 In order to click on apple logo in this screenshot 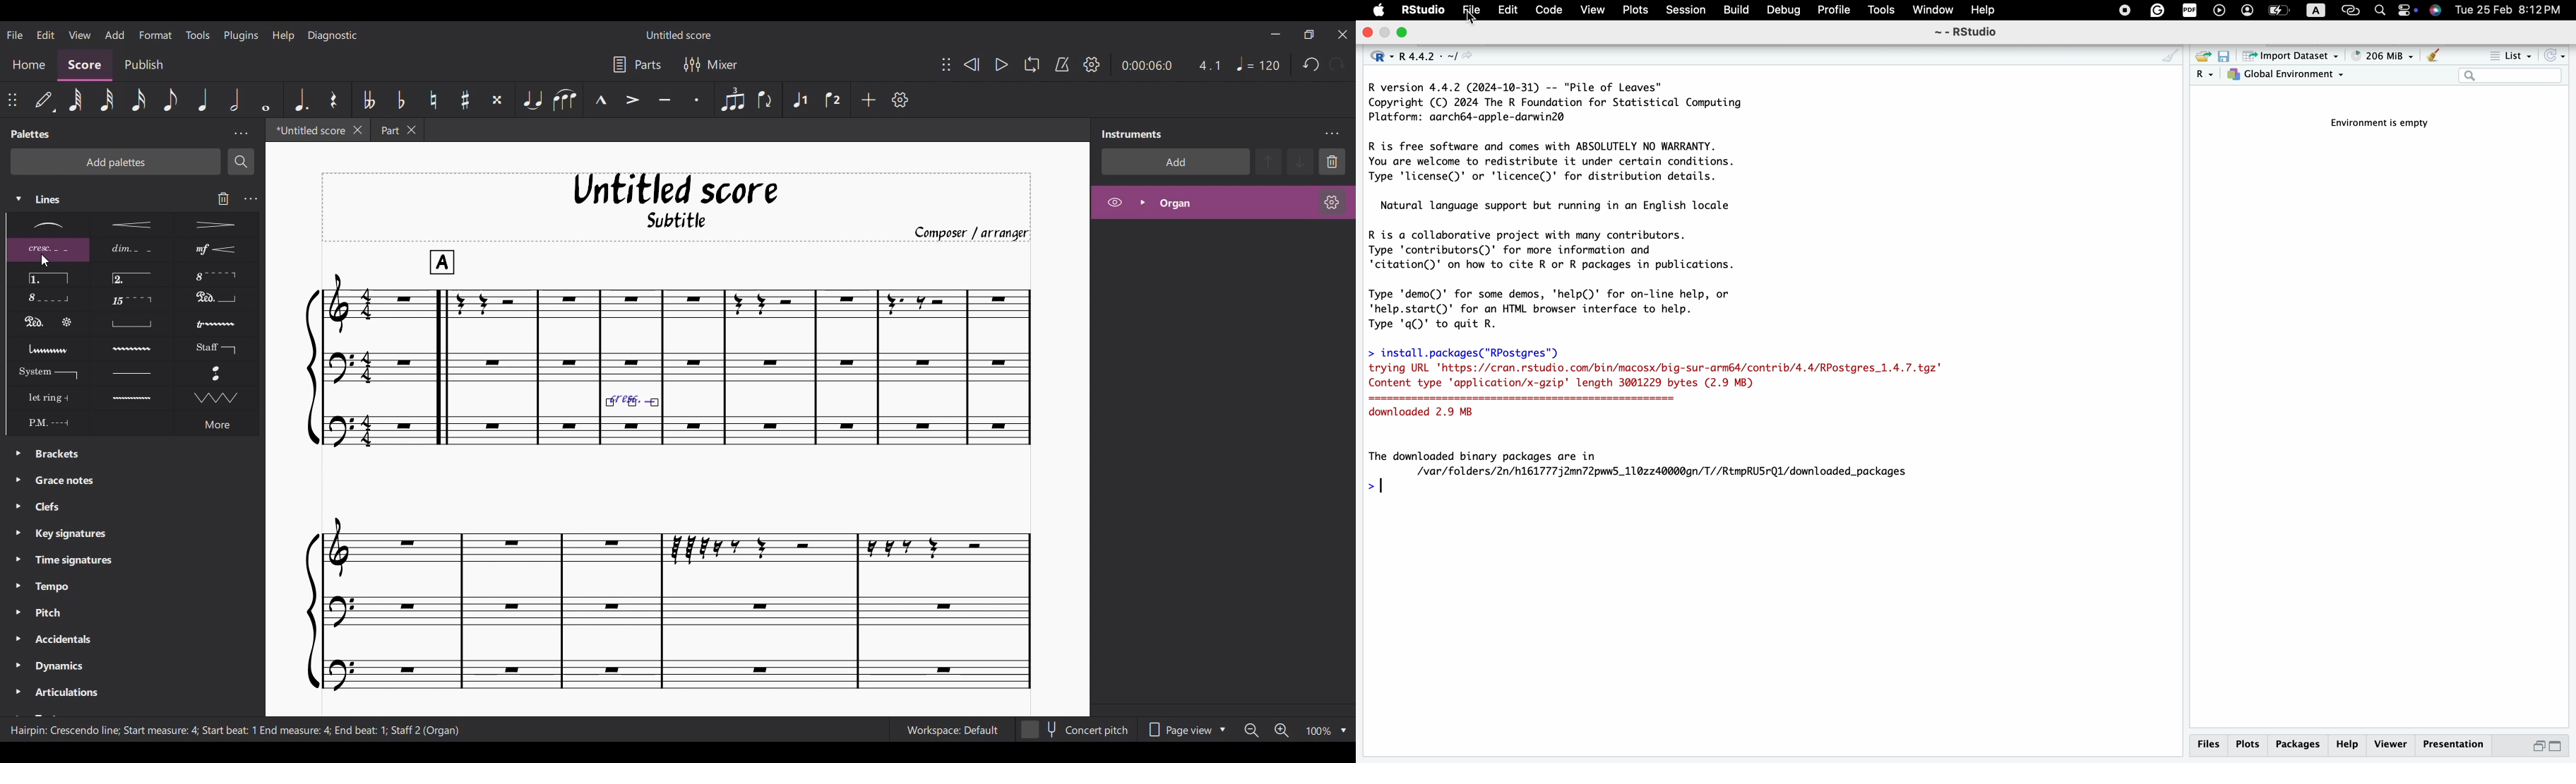, I will do `click(1376, 10)`.